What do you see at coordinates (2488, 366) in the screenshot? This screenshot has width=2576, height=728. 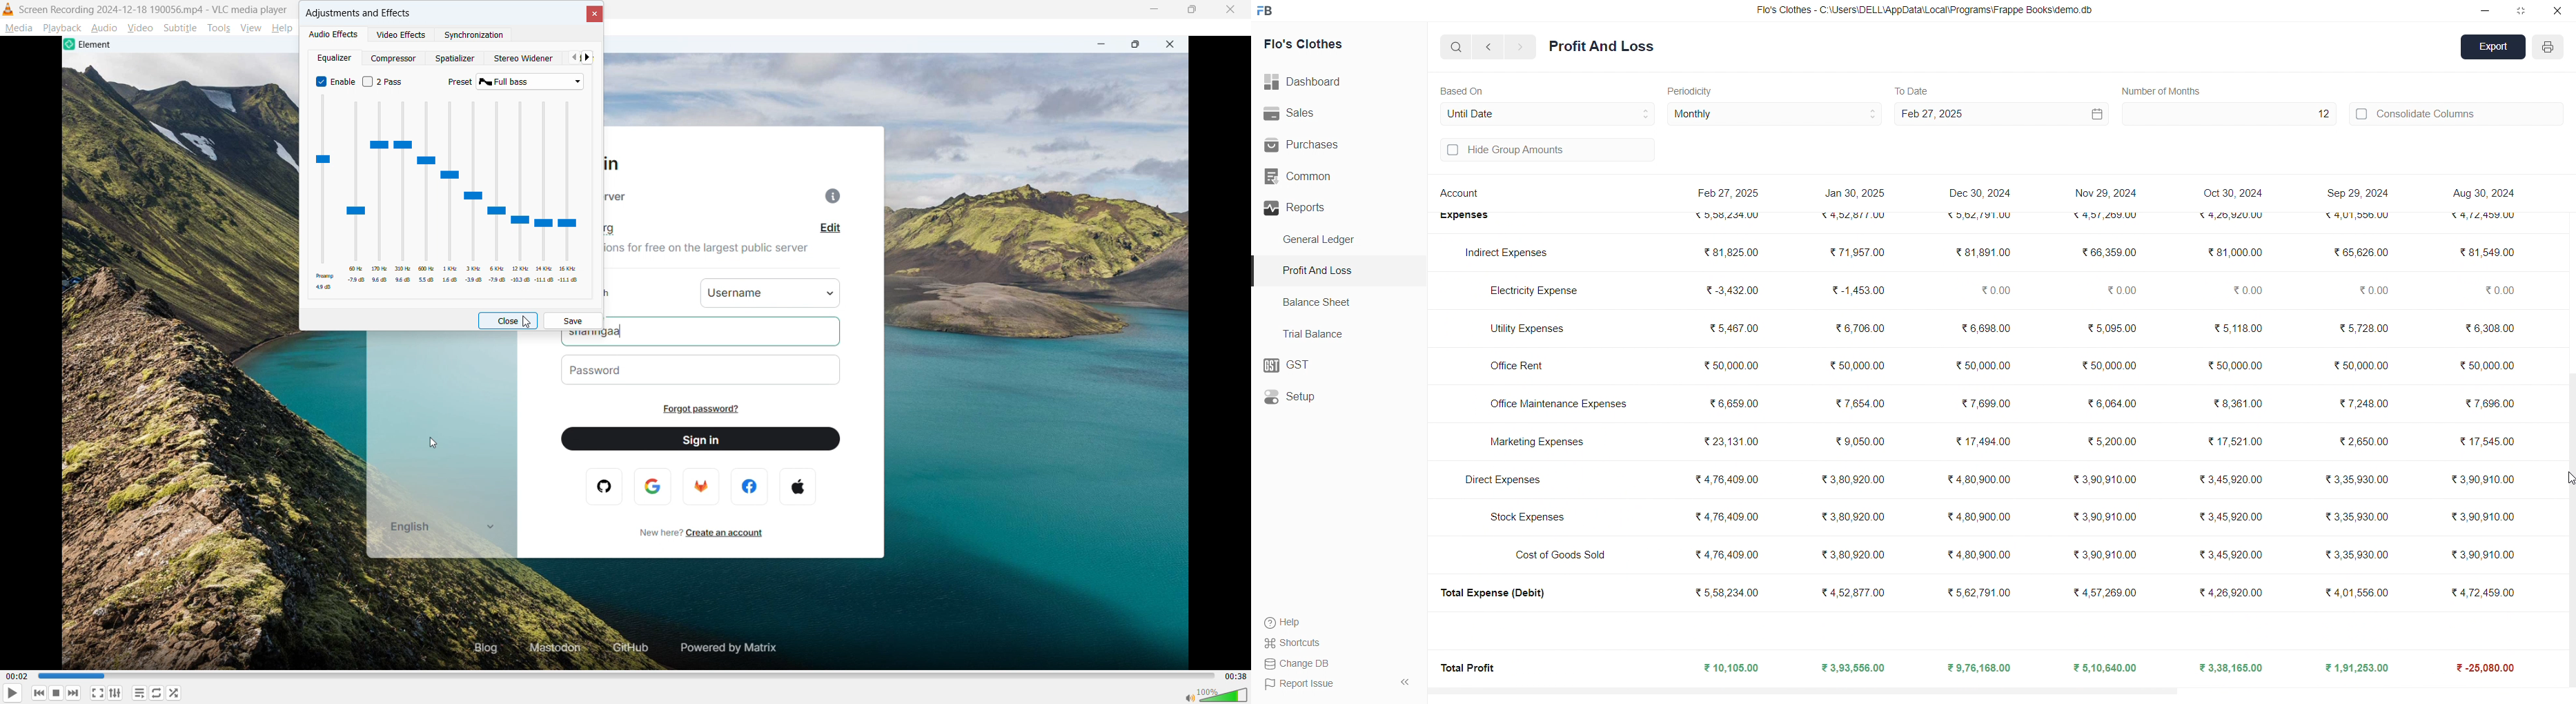 I see `50,000.00` at bounding box center [2488, 366].